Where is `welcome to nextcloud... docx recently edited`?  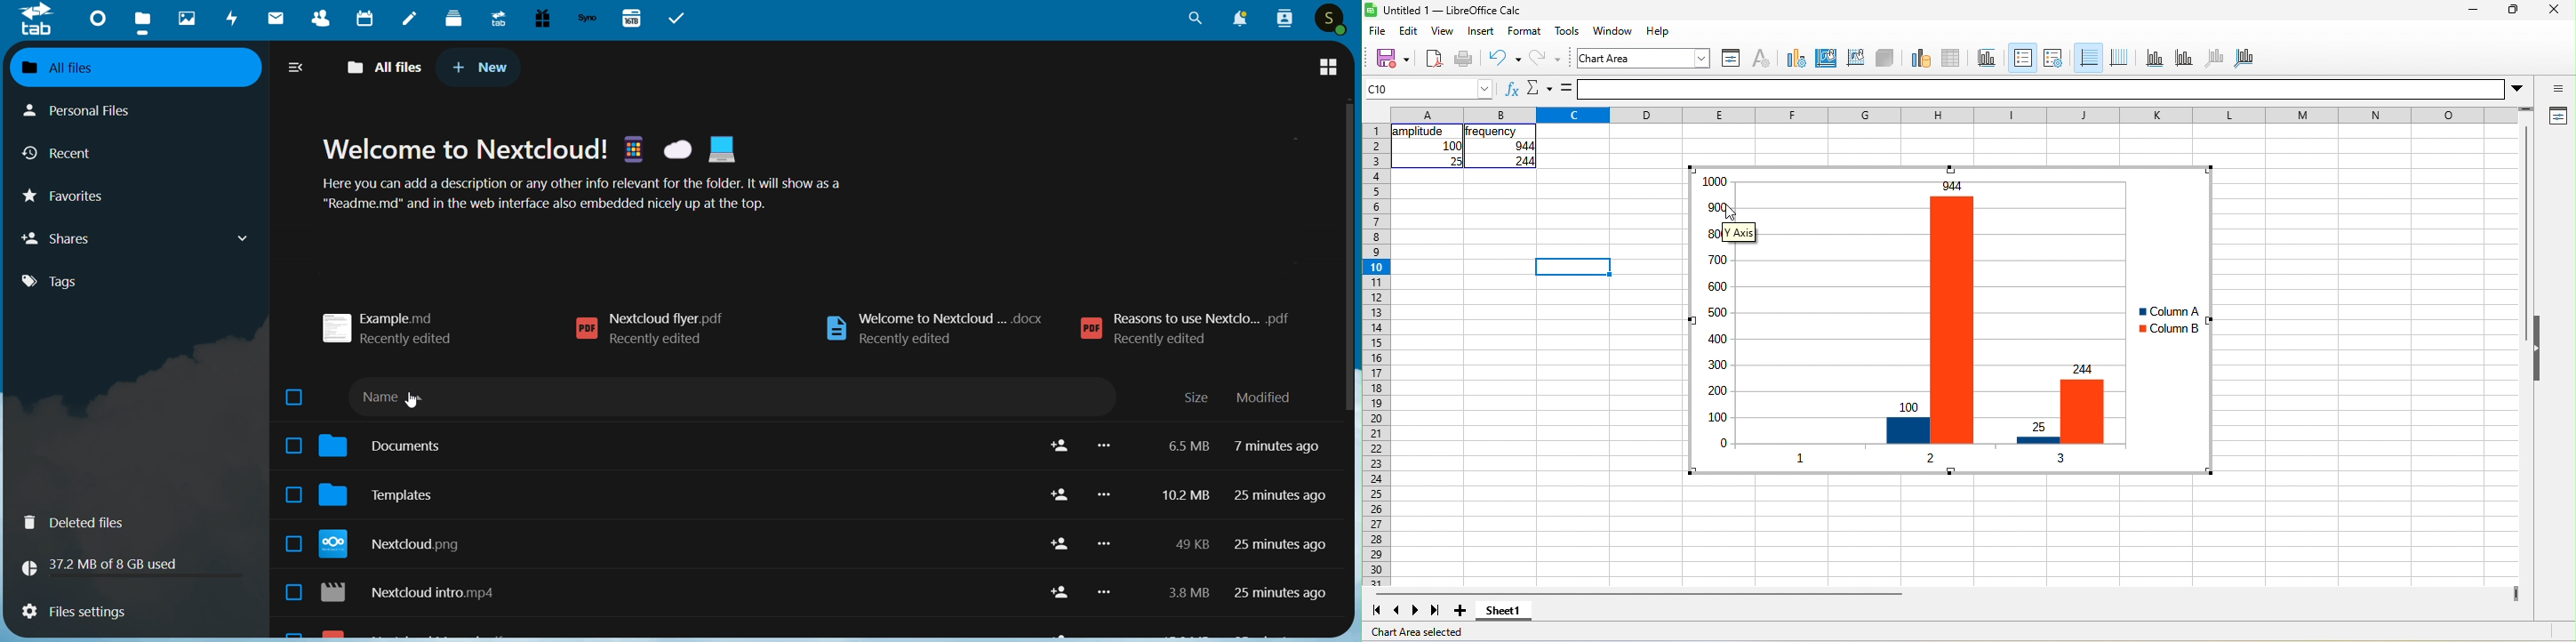
welcome to nextcloud... docx recently edited is located at coordinates (945, 325).